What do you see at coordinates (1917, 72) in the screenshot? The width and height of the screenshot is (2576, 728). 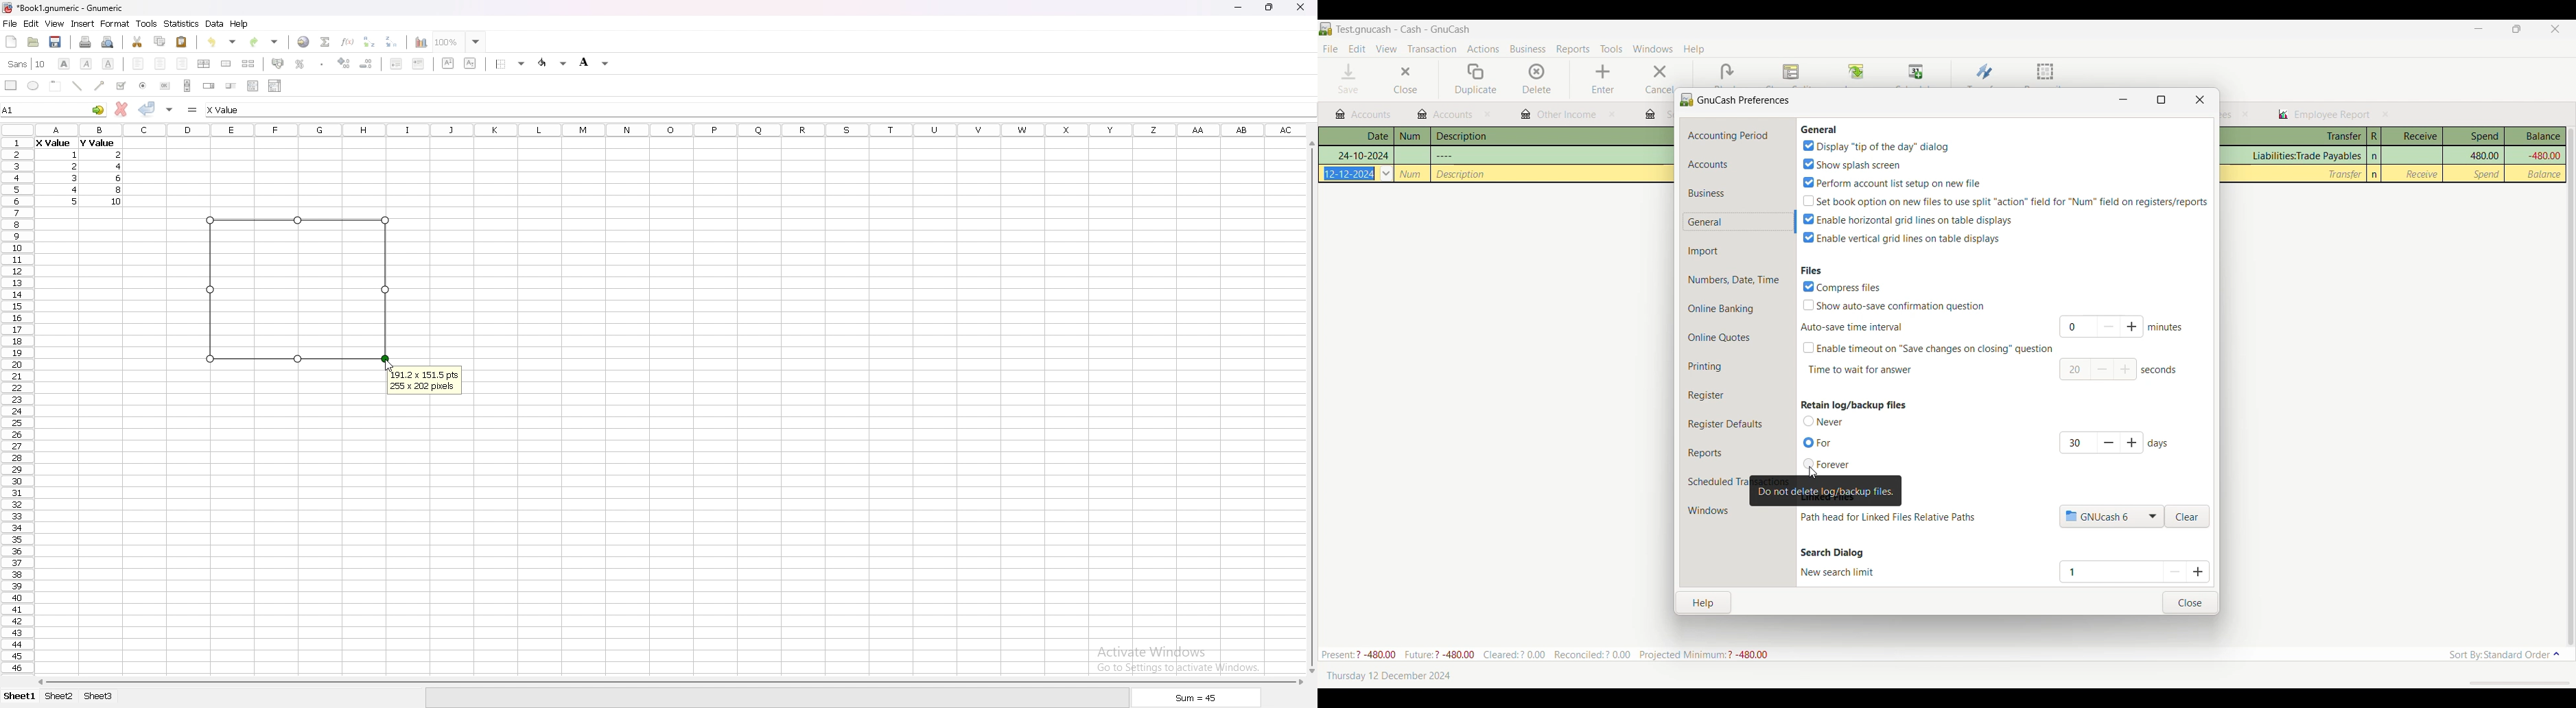 I see `Schedule` at bounding box center [1917, 72].